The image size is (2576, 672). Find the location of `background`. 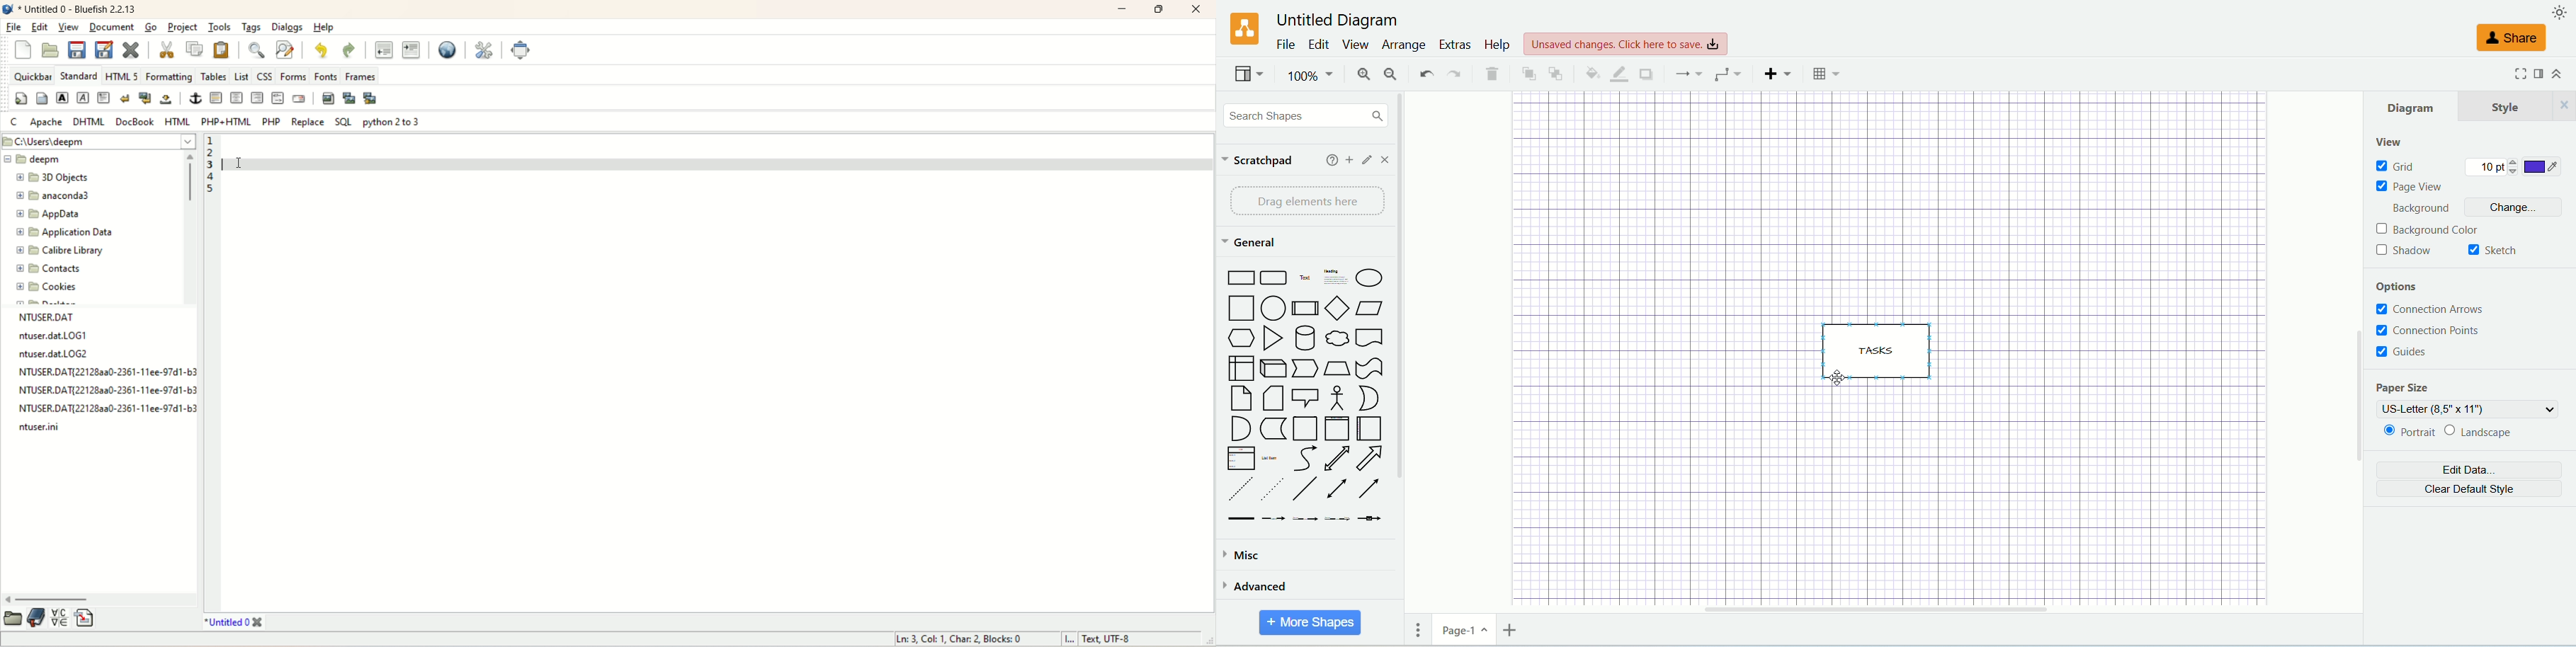

background is located at coordinates (2419, 207).